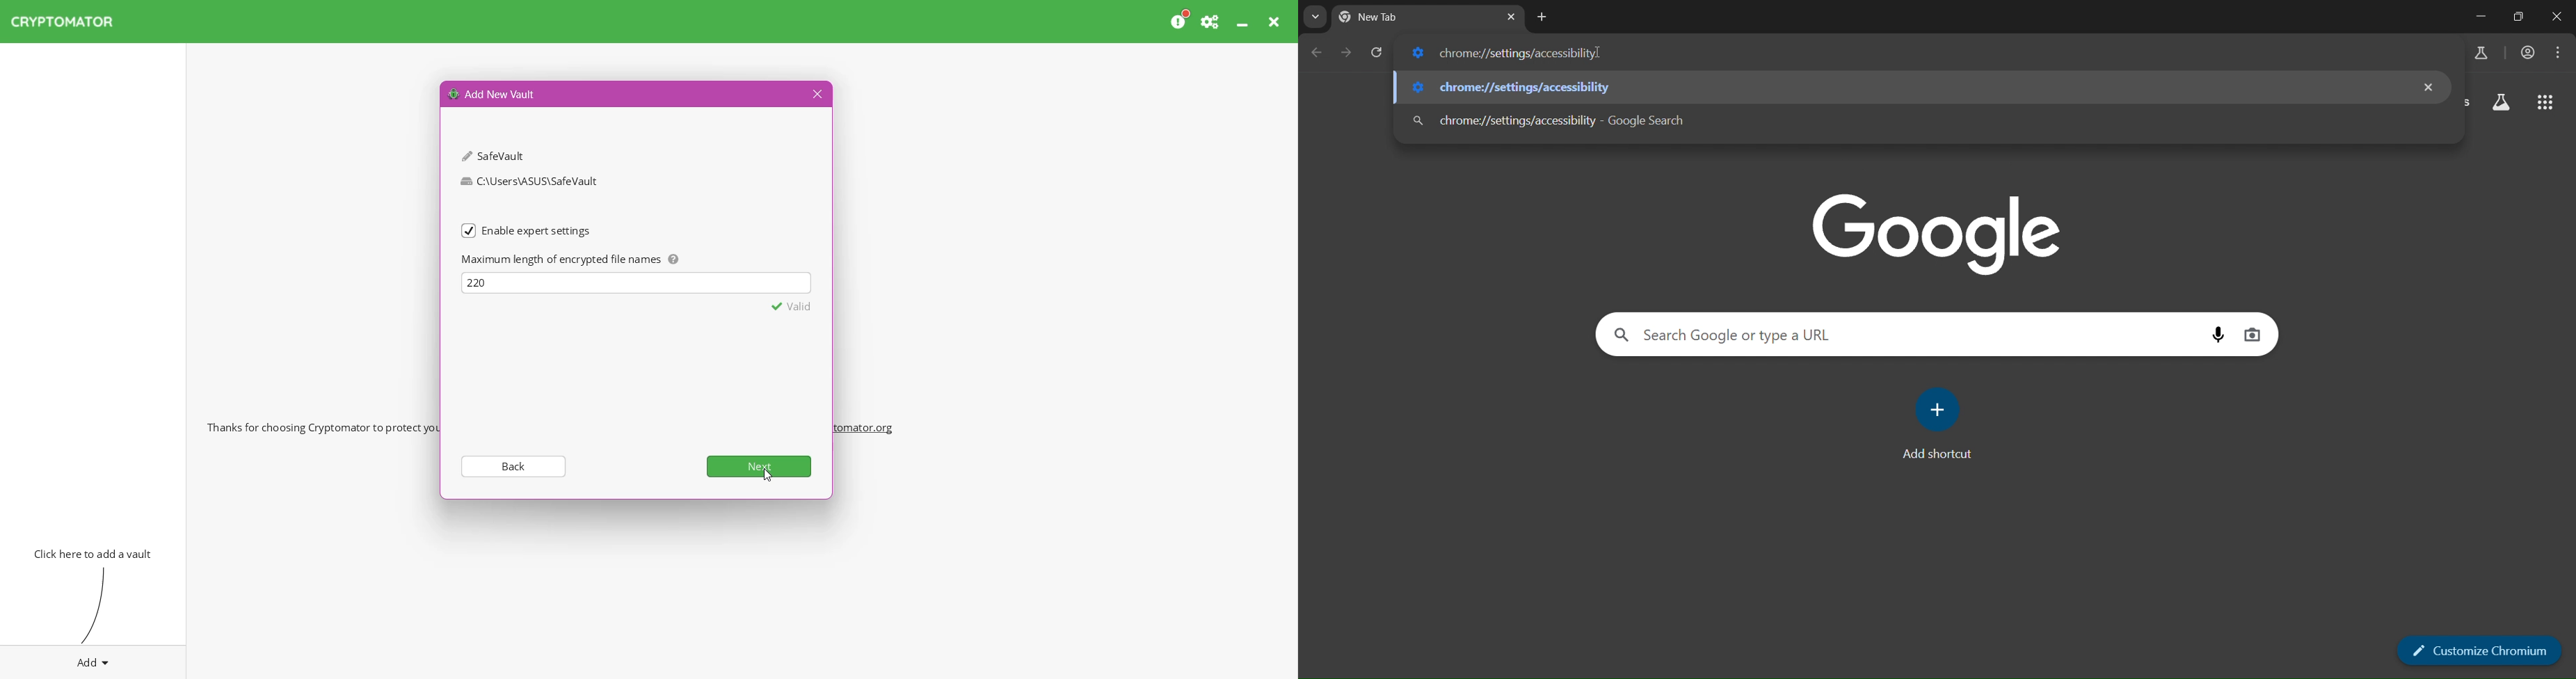 This screenshot has height=700, width=2576. I want to click on google apps, so click(2548, 101).